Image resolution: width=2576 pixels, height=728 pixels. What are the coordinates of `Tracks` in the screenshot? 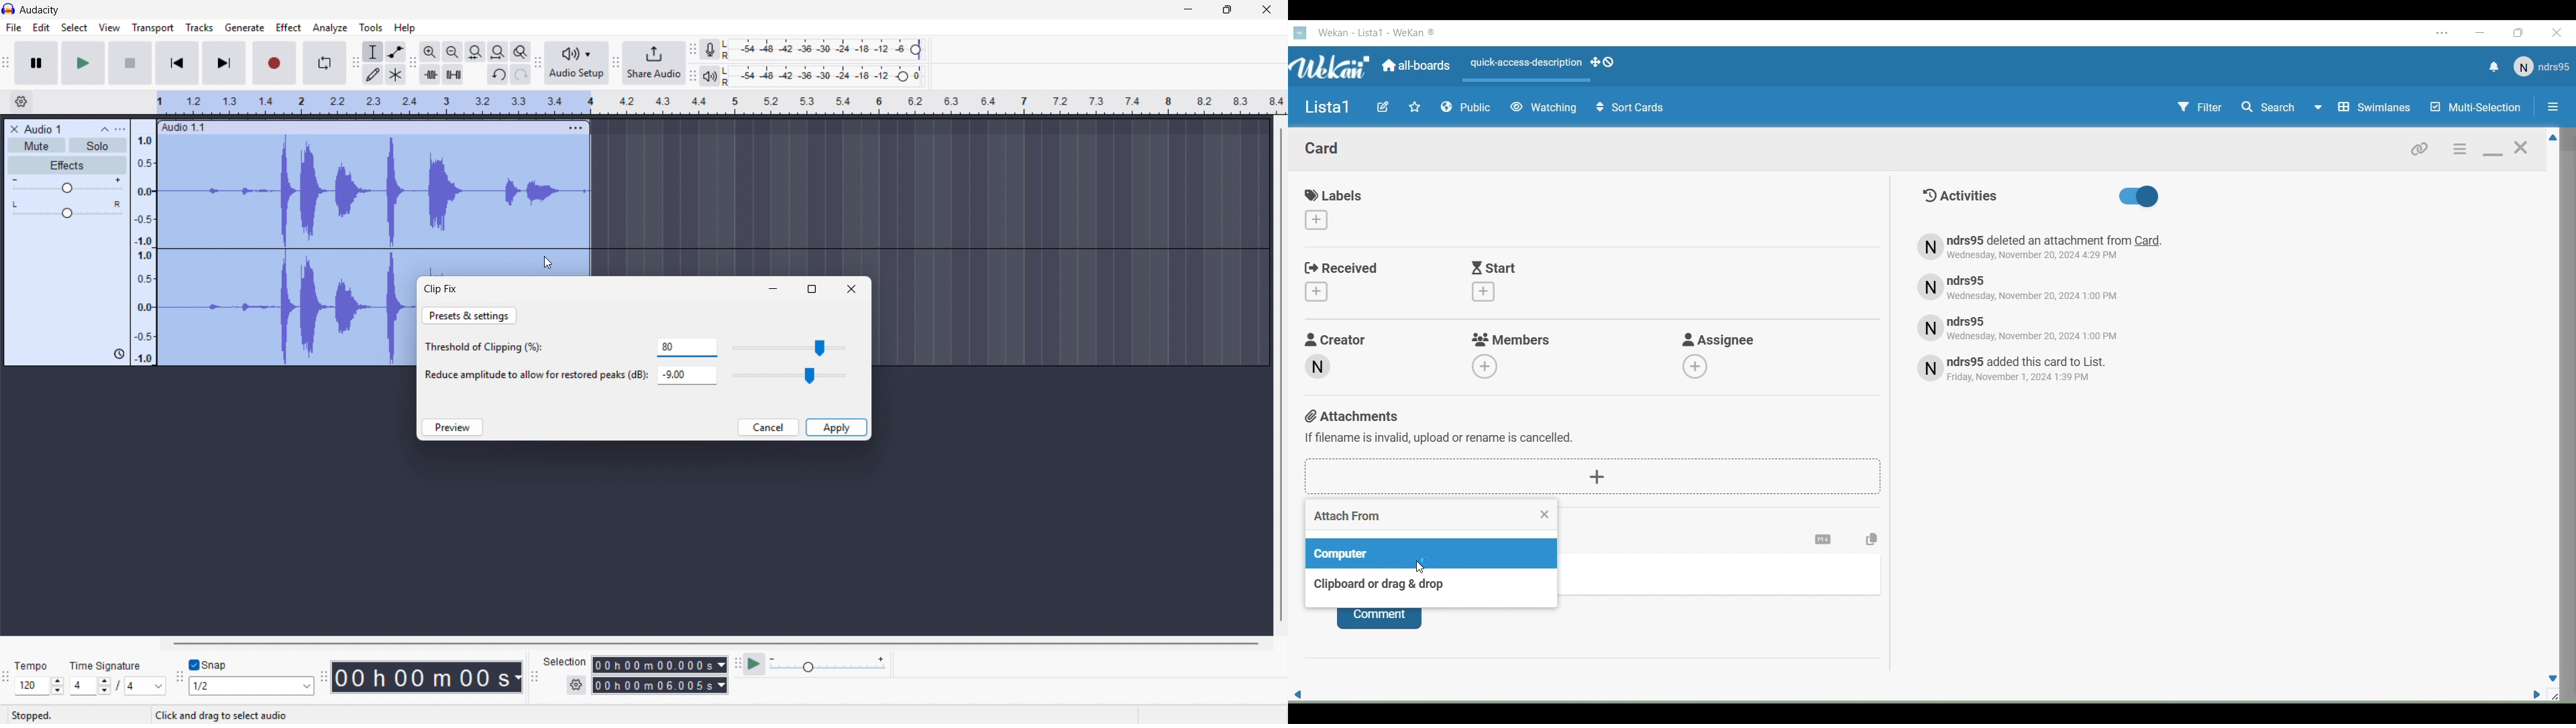 It's located at (199, 27).